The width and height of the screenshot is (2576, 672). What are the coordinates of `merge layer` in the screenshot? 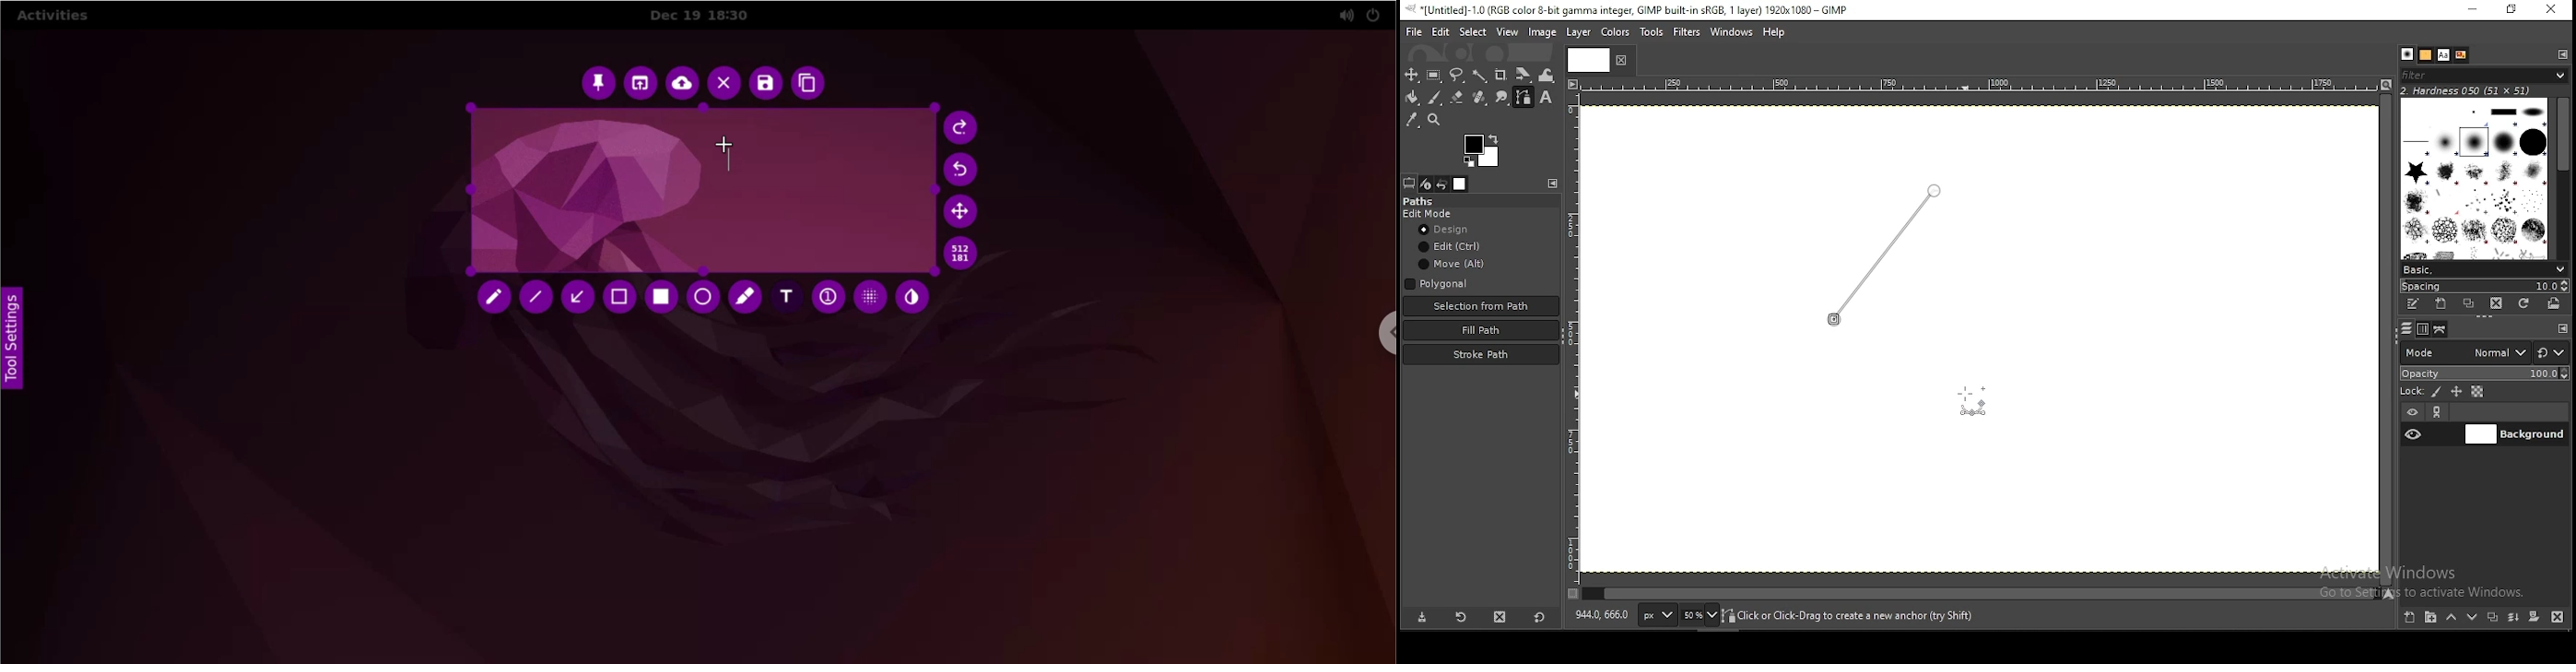 It's located at (2515, 618).